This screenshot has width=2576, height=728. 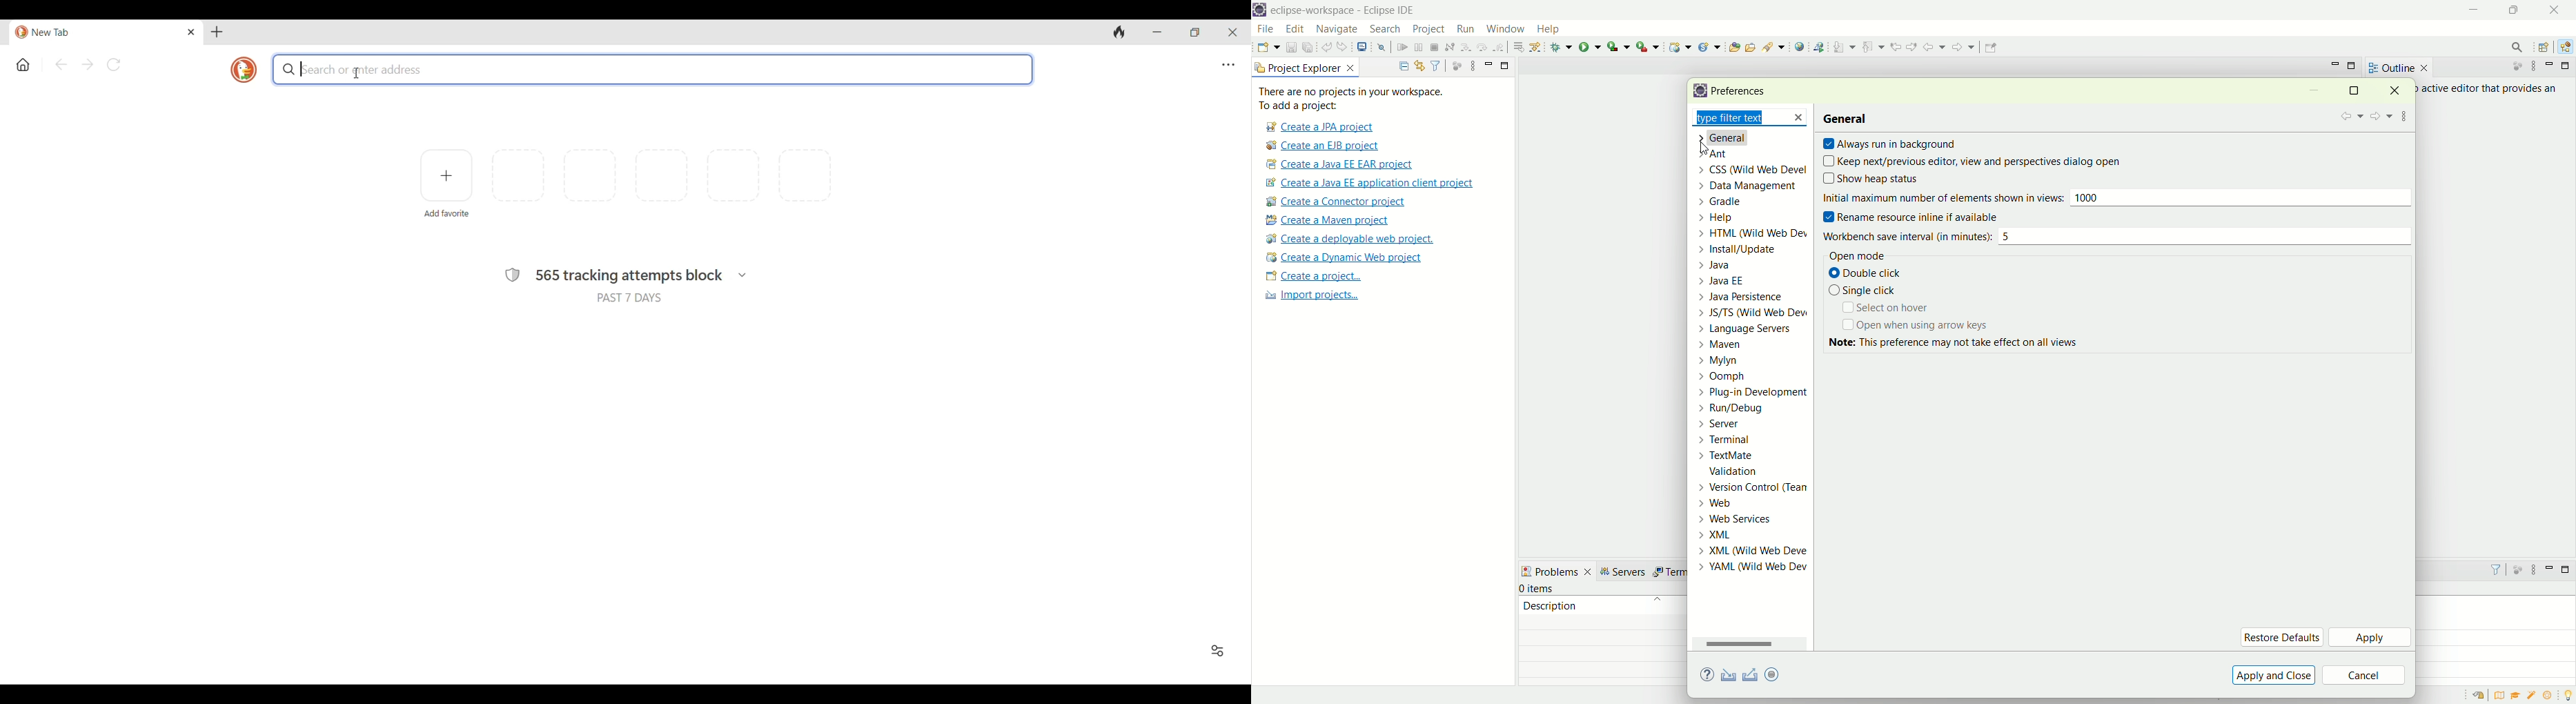 What do you see at coordinates (98, 33) in the screenshot?
I see `New tab` at bounding box center [98, 33].